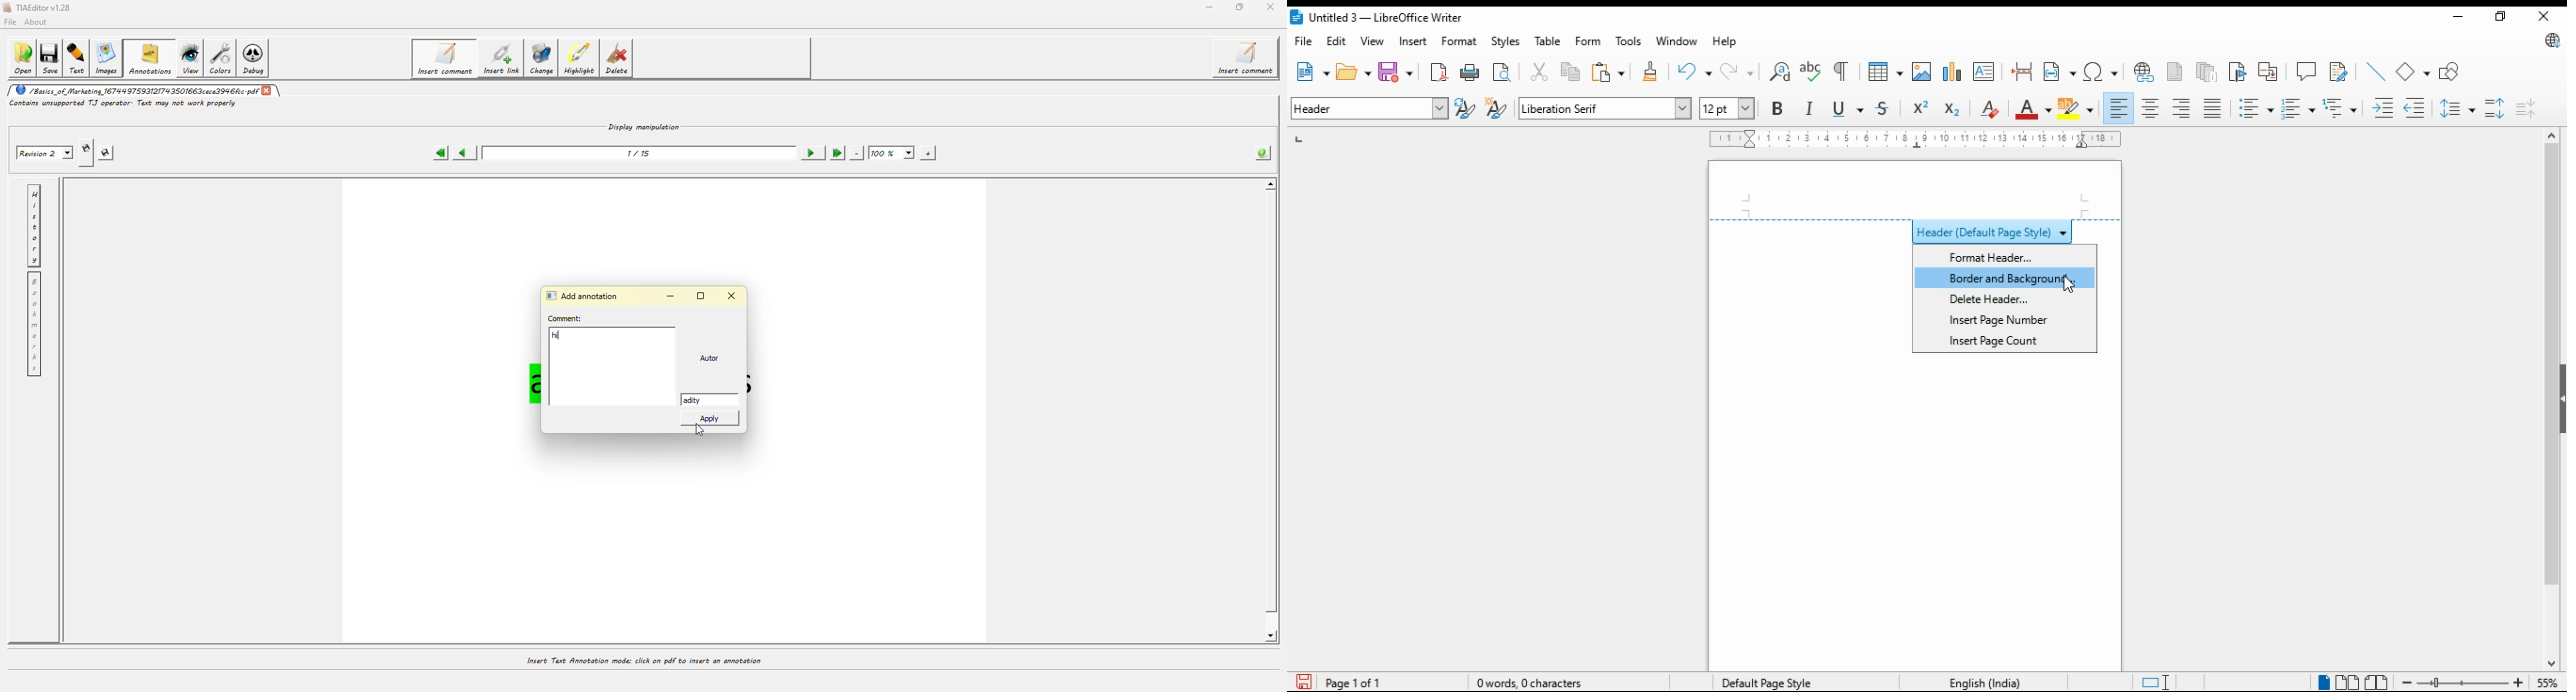  Describe the element at coordinates (1311, 72) in the screenshot. I see `new` at that location.